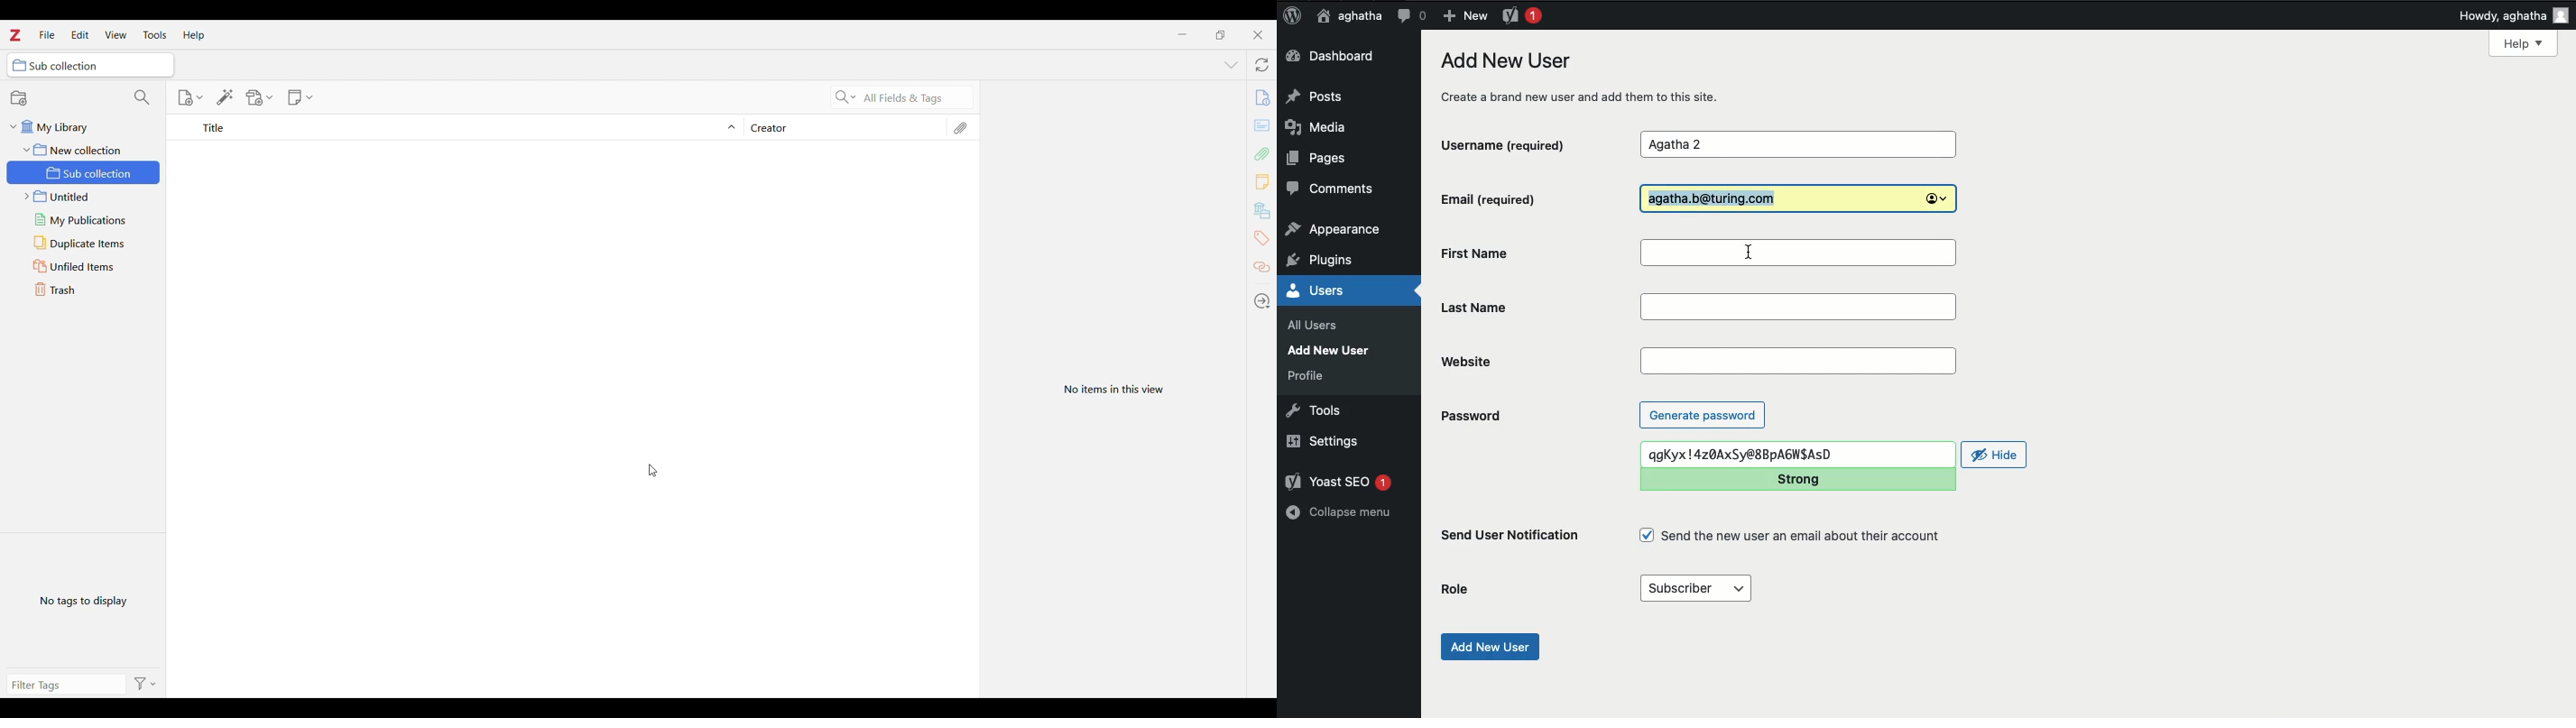 The height and width of the screenshot is (728, 2576). What do you see at coordinates (1262, 268) in the screenshot?
I see `Related` at bounding box center [1262, 268].